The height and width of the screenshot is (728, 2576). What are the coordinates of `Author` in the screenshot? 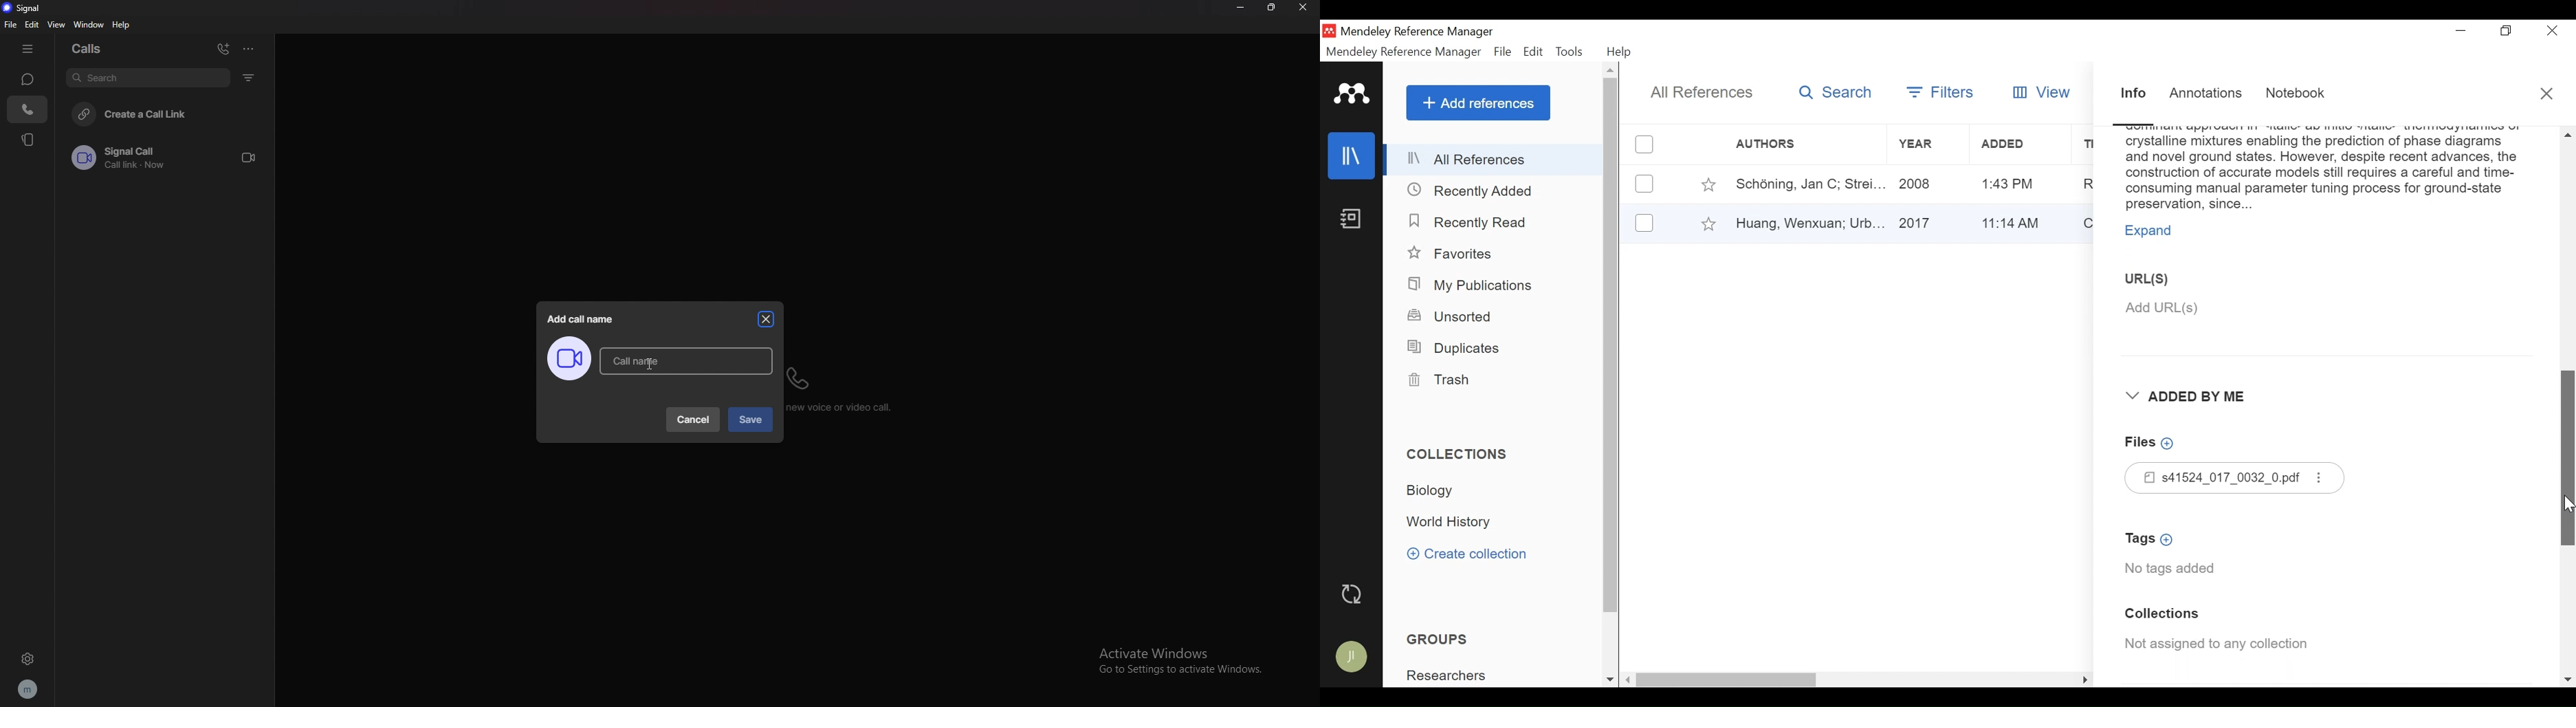 It's located at (1788, 144).